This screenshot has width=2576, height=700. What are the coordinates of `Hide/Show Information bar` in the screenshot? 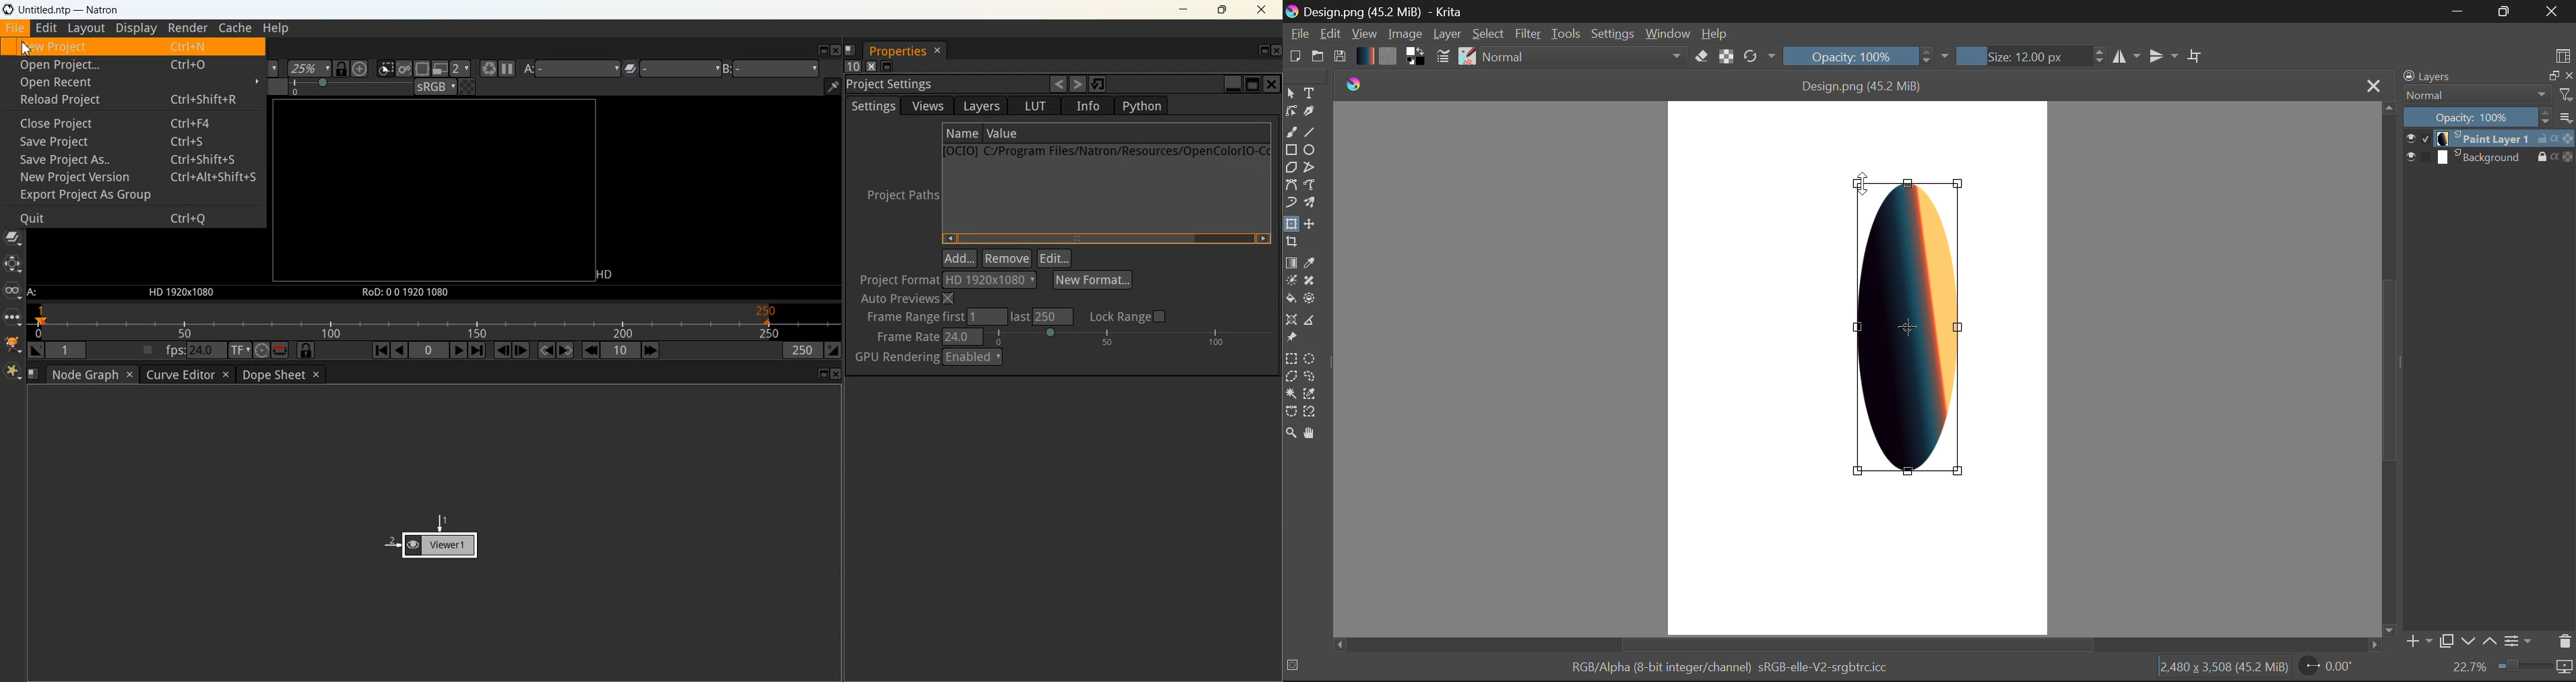 It's located at (833, 86).